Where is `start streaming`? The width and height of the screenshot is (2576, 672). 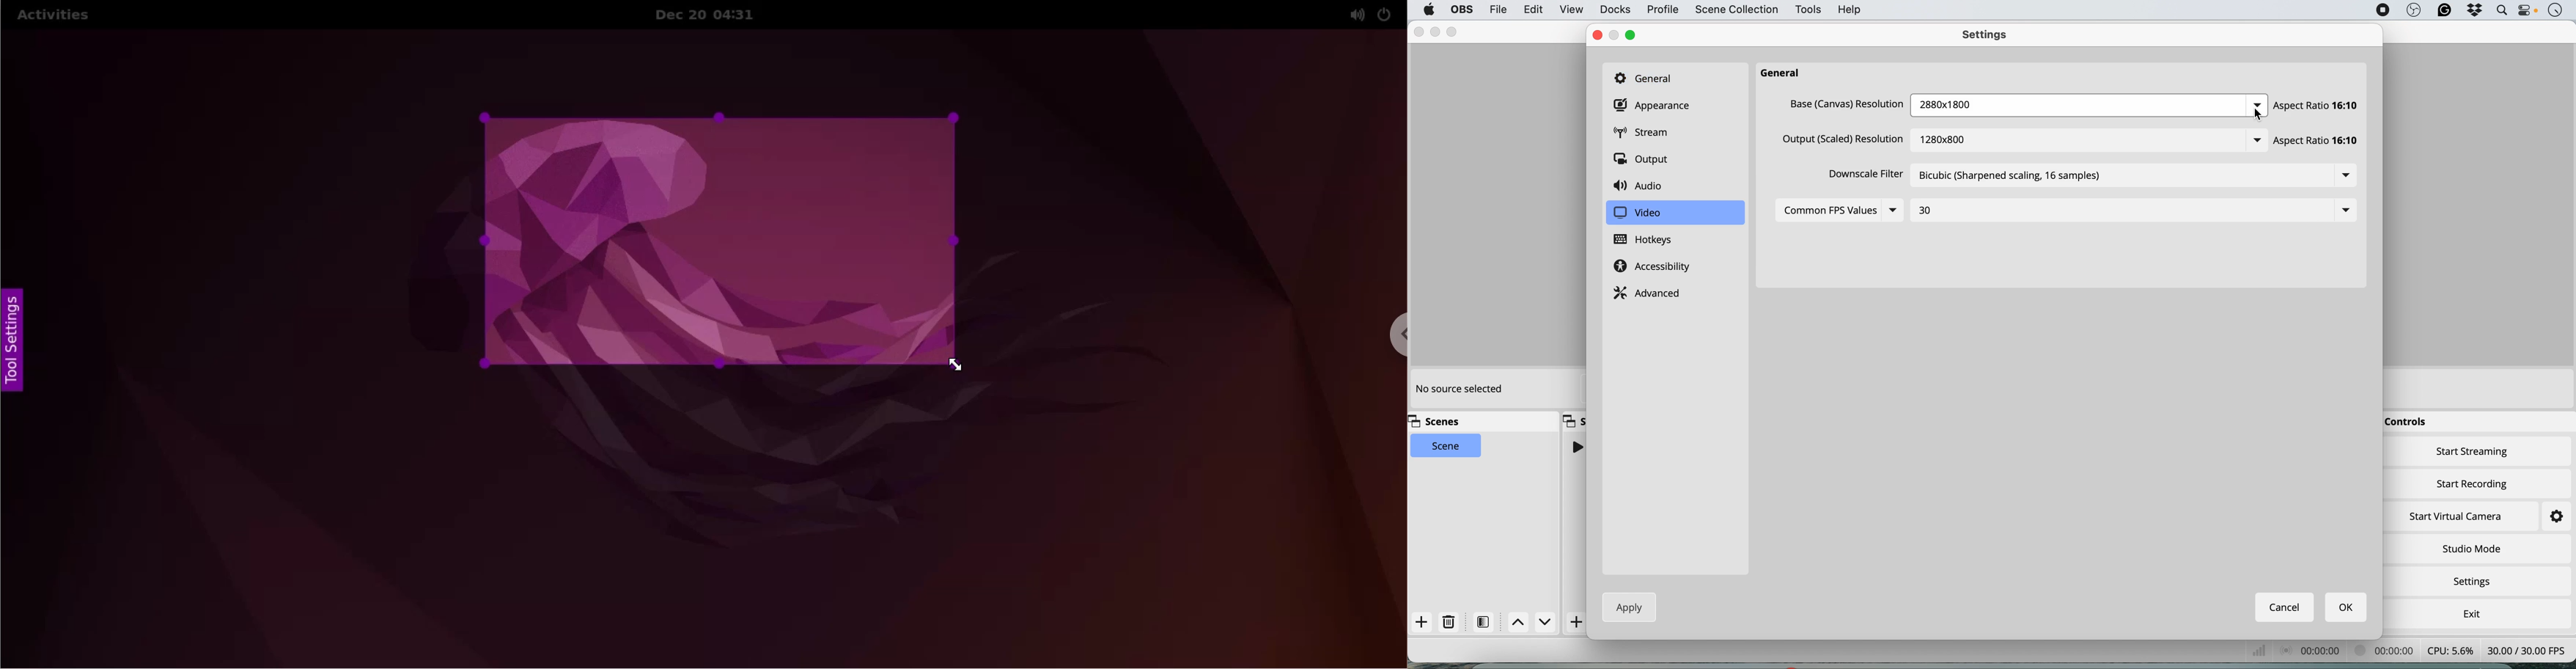 start streaming is located at coordinates (2473, 454).